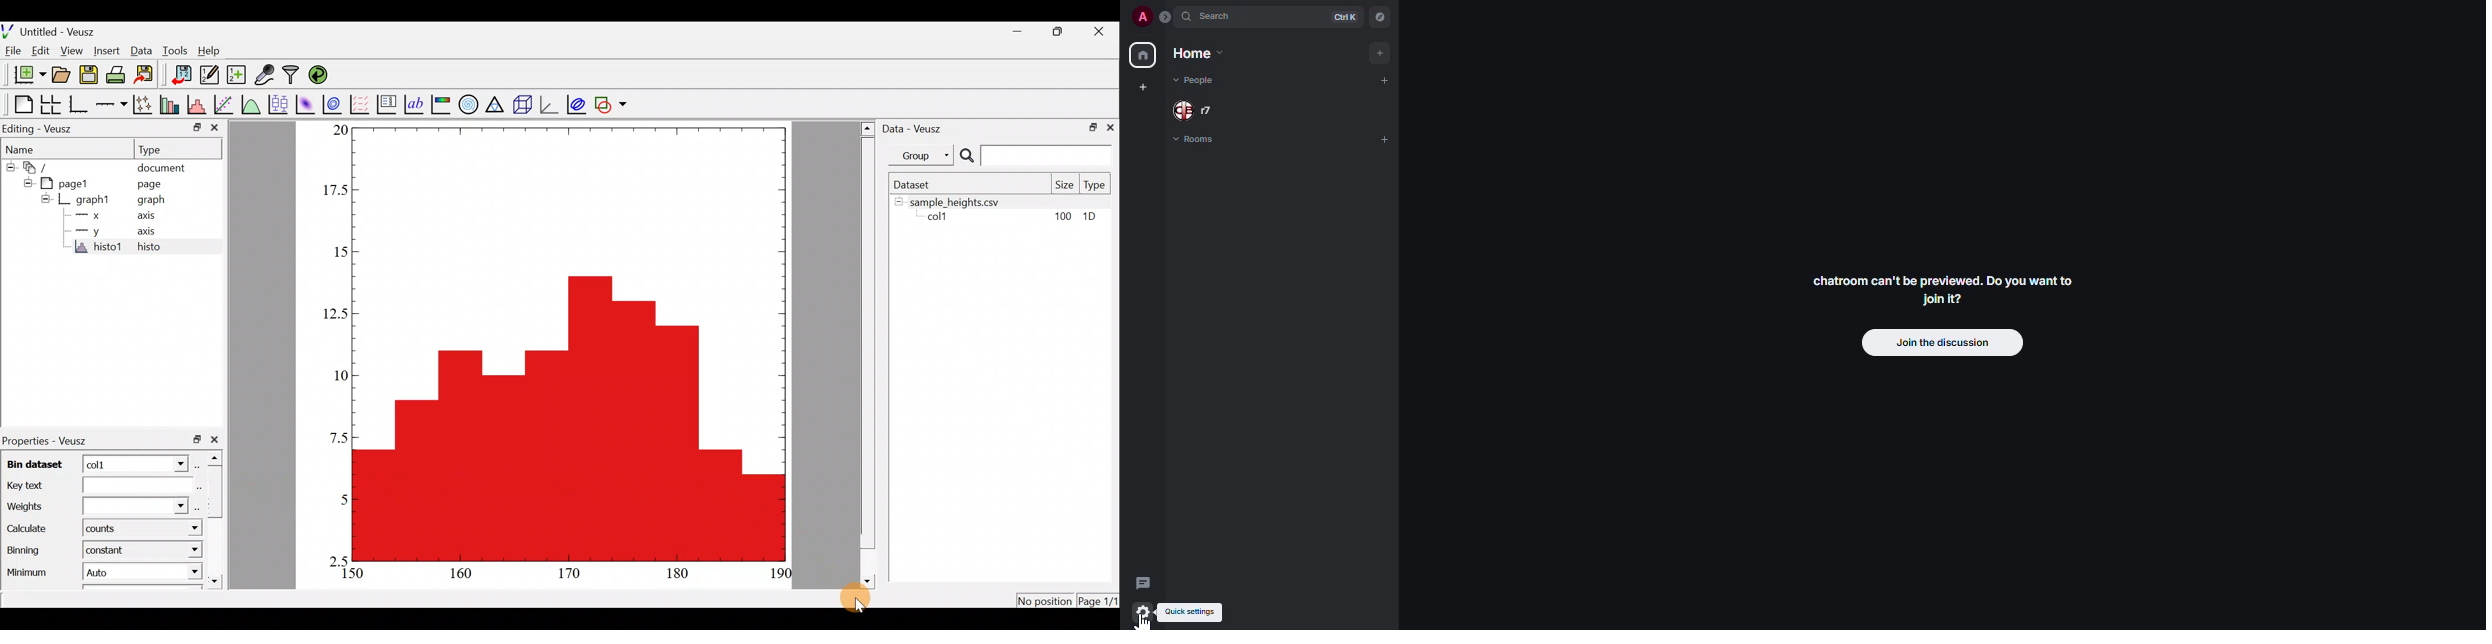 Image resolution: width=2492 pixels, height=644 pixels. I want to click on 3d scene, so click(524, 104).